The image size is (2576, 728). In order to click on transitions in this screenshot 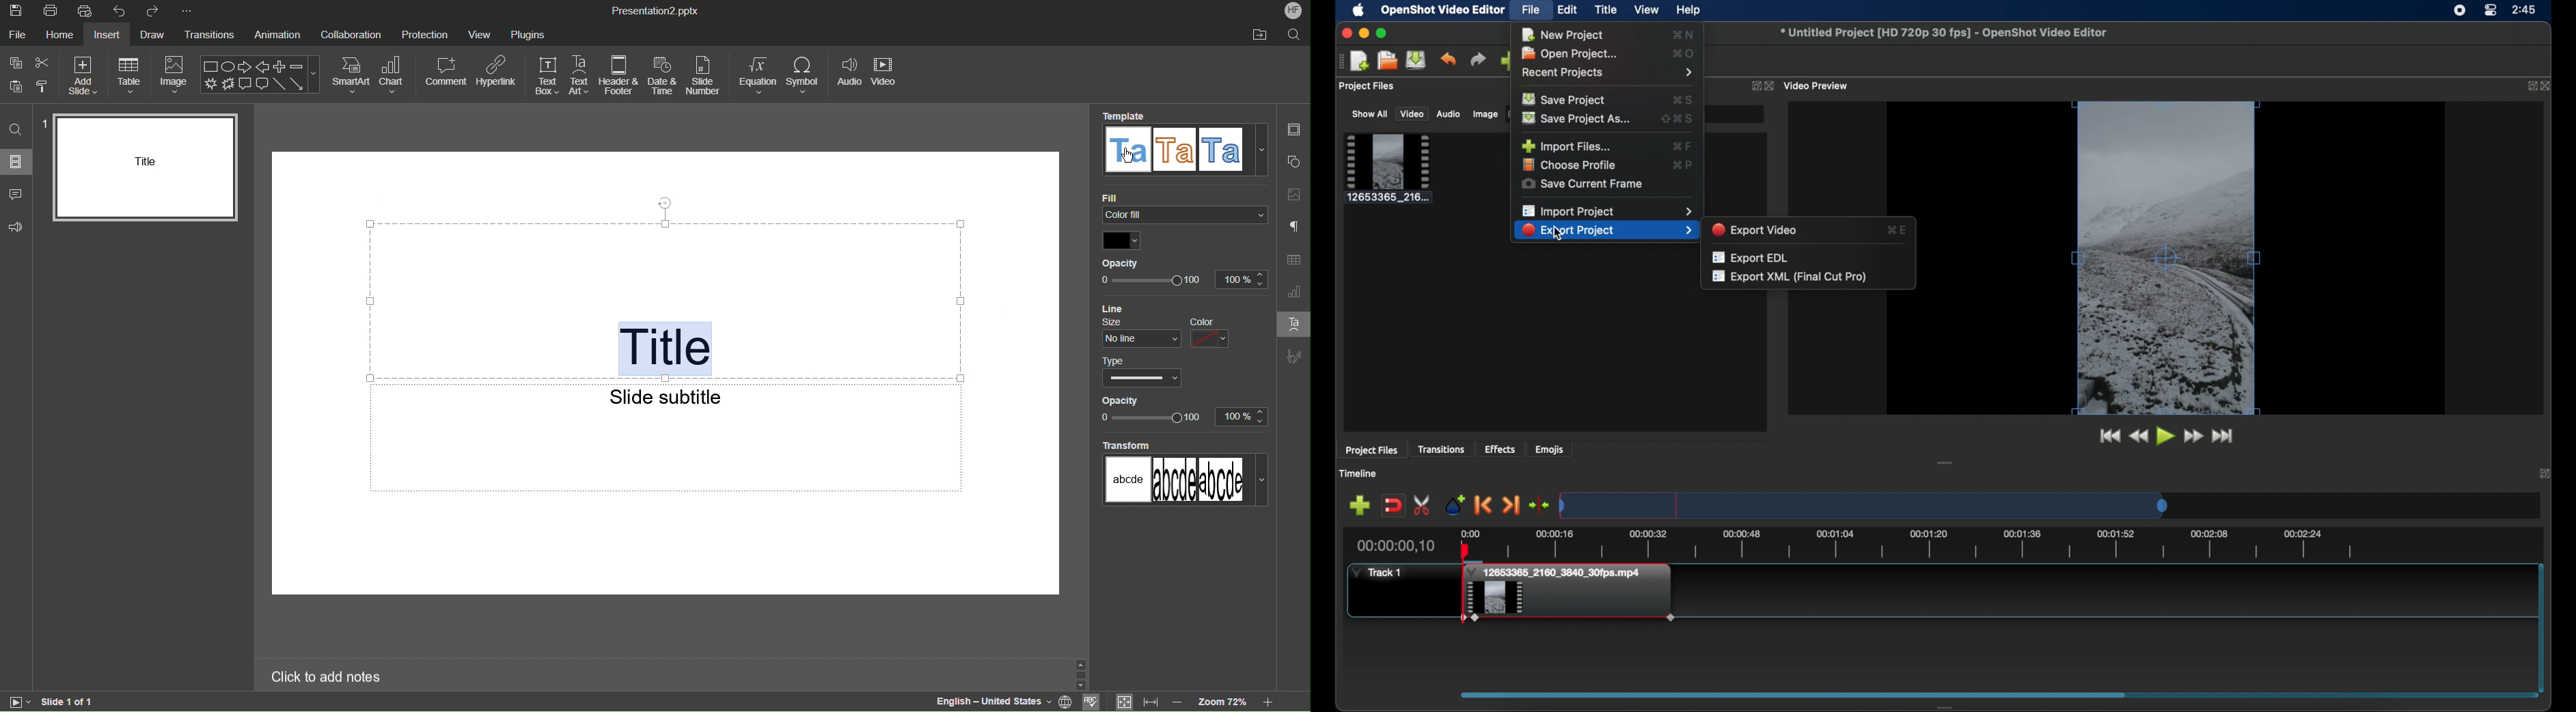, I will do `click(1443, 449)`.